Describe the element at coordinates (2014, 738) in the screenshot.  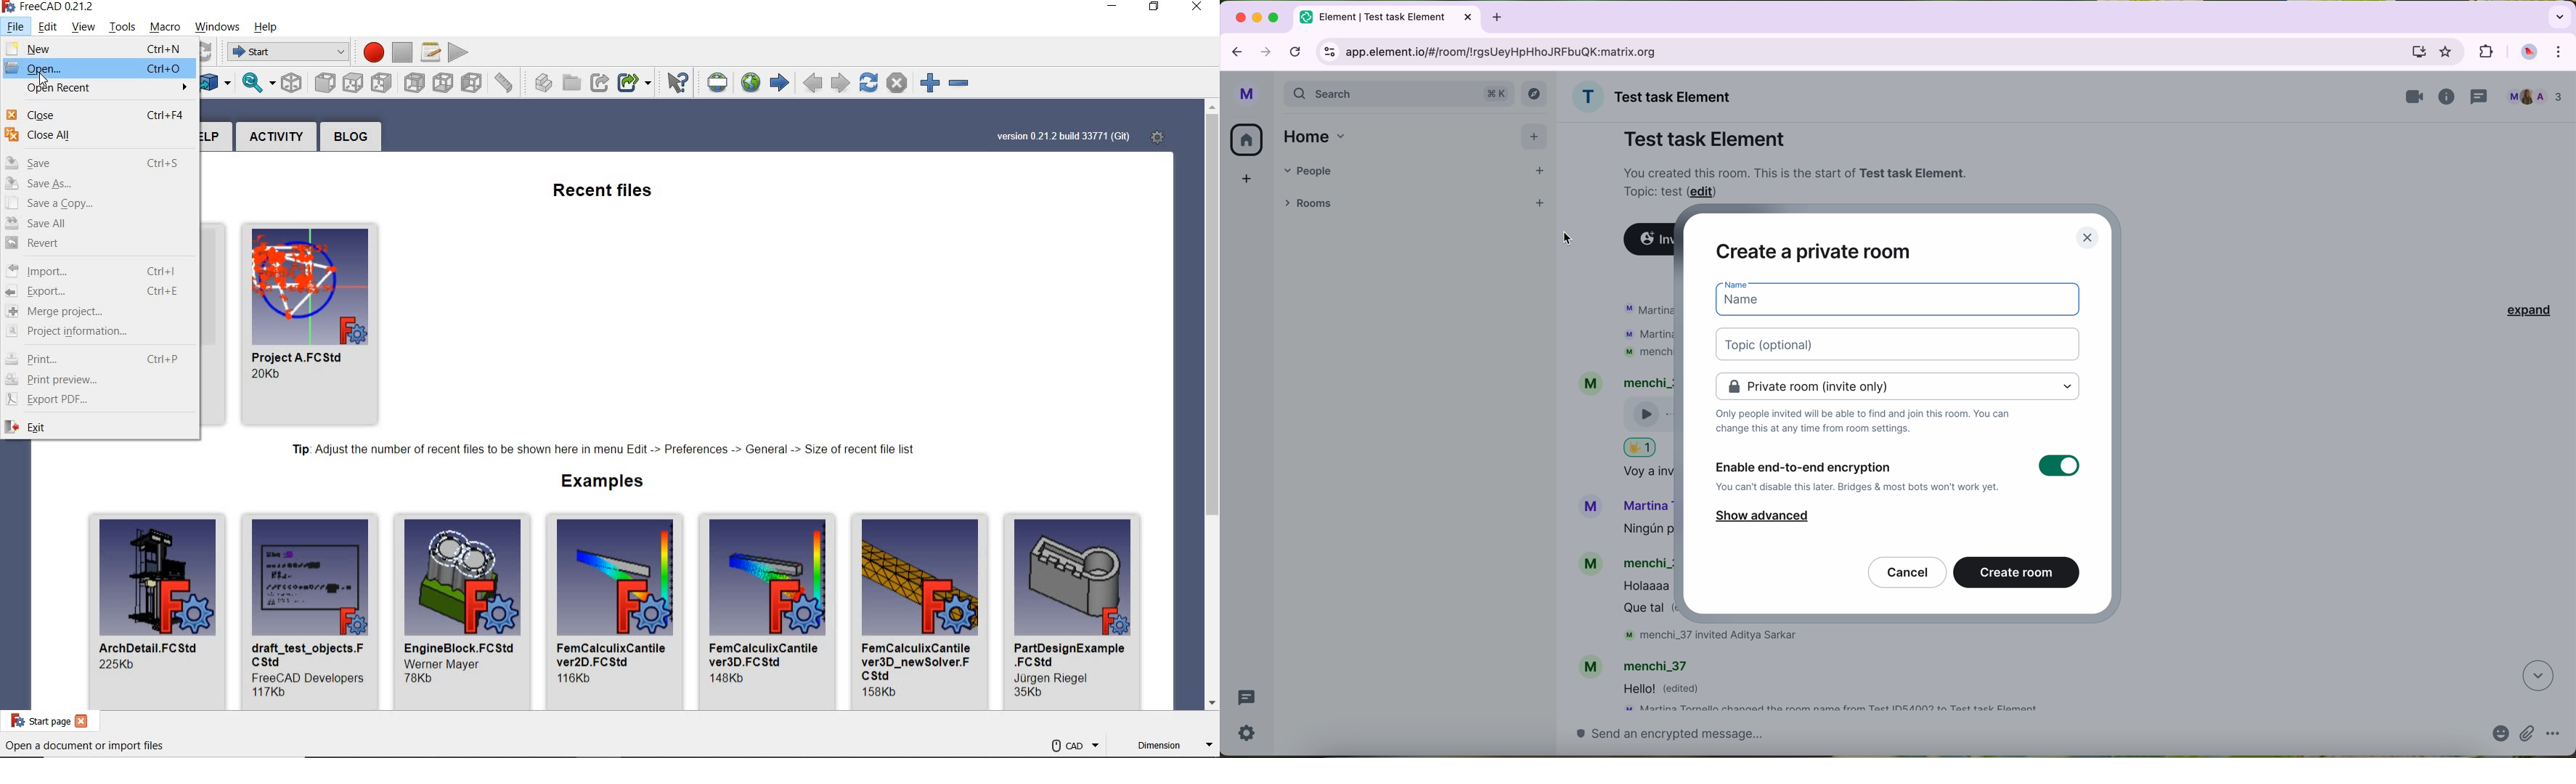
I see `send a message` at that location.